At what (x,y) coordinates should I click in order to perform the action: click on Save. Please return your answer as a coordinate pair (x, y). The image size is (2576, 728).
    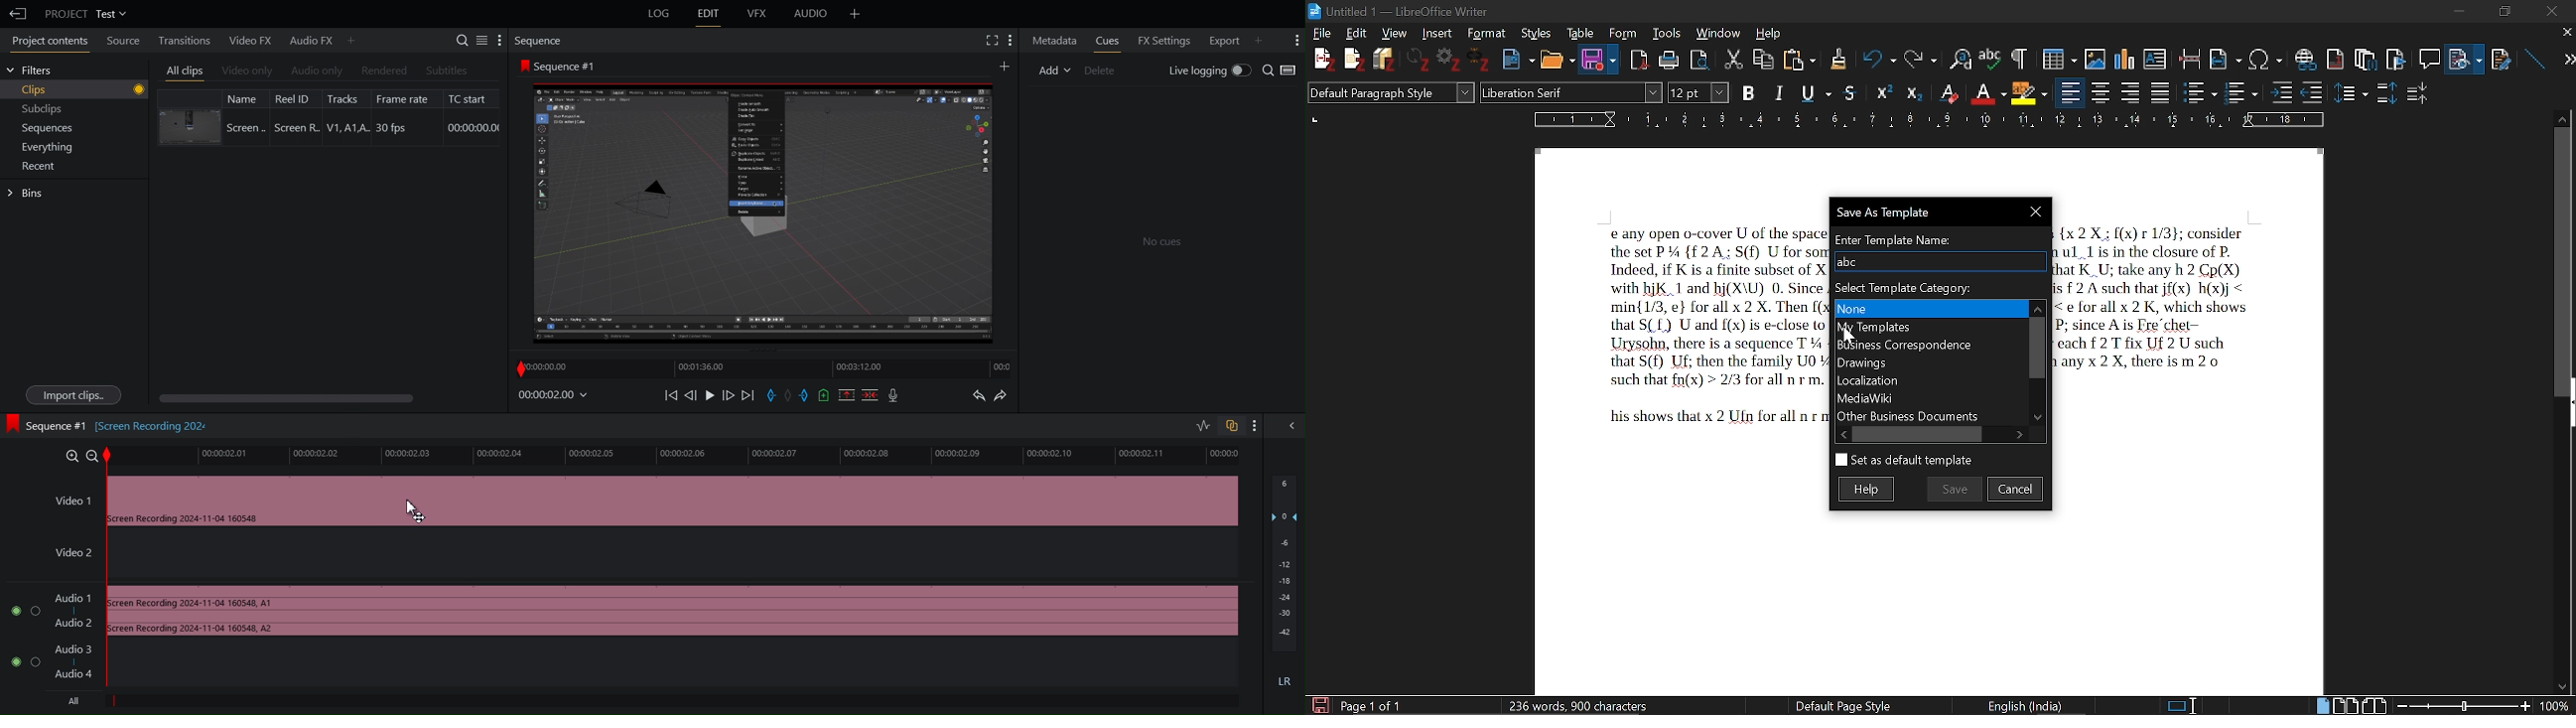
    Looking at the image, I should click on (1592, 61).